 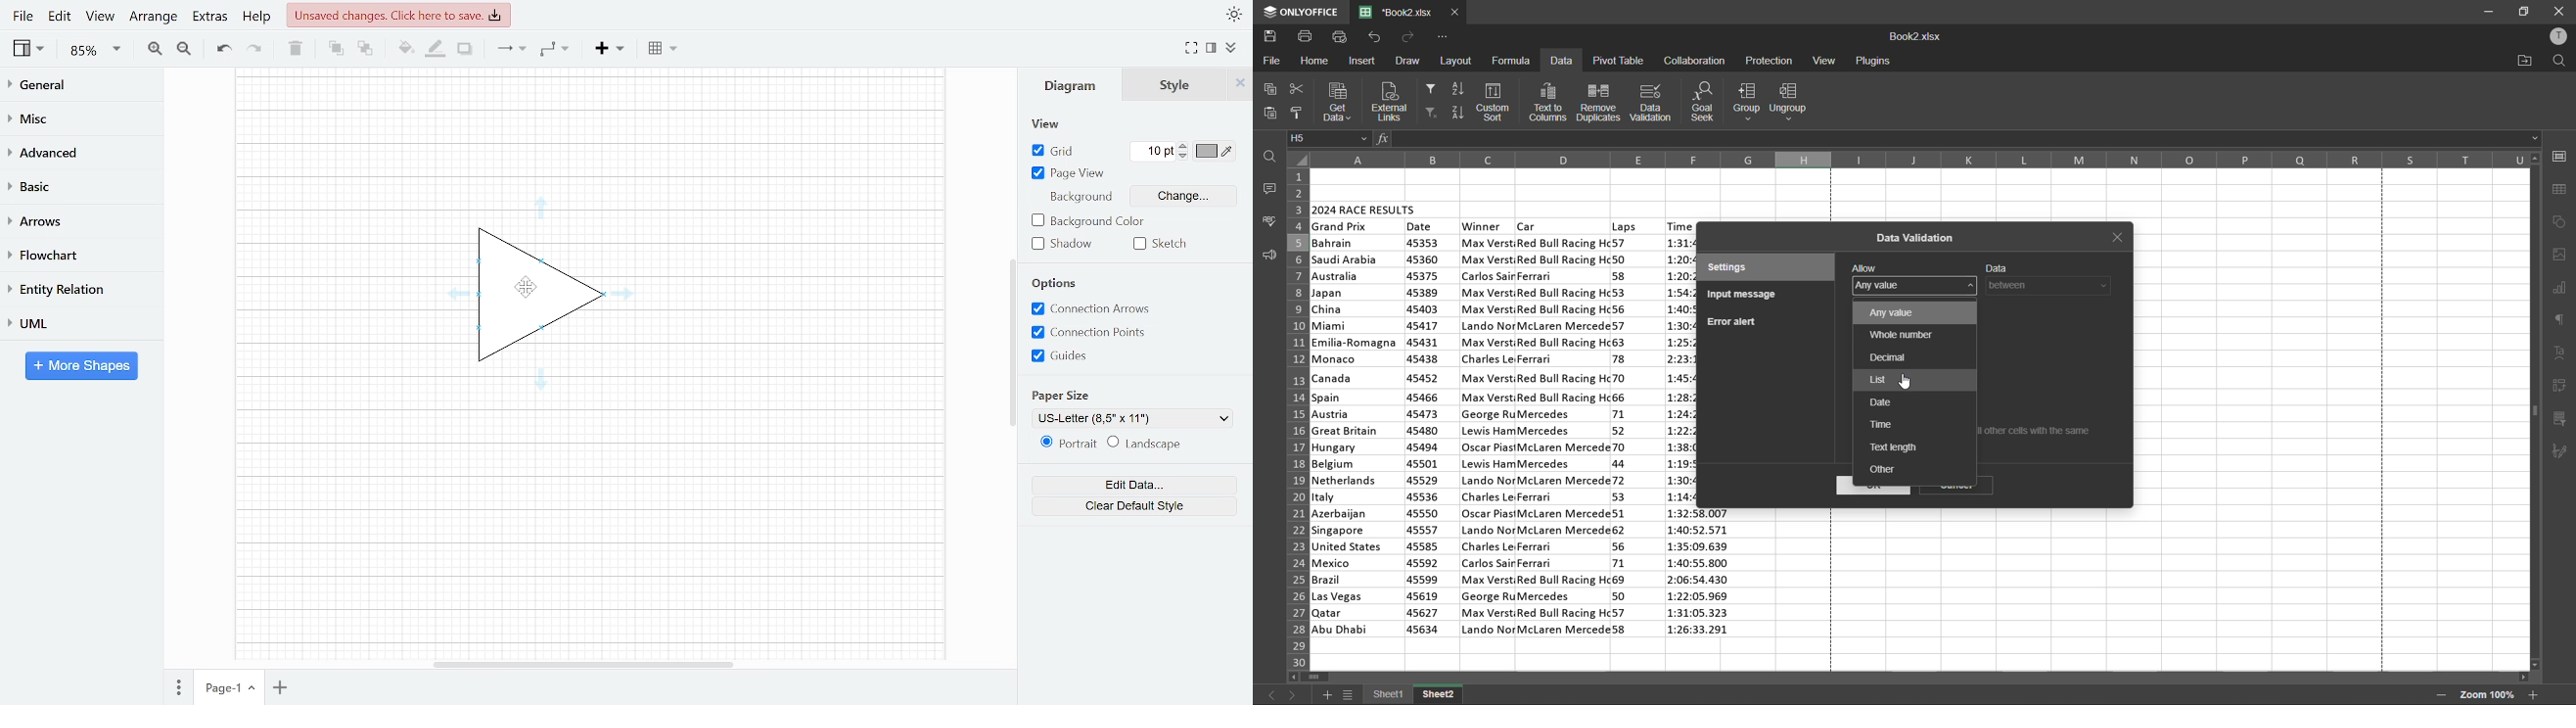 I want to click on Redo, so click(x=253, y=47).